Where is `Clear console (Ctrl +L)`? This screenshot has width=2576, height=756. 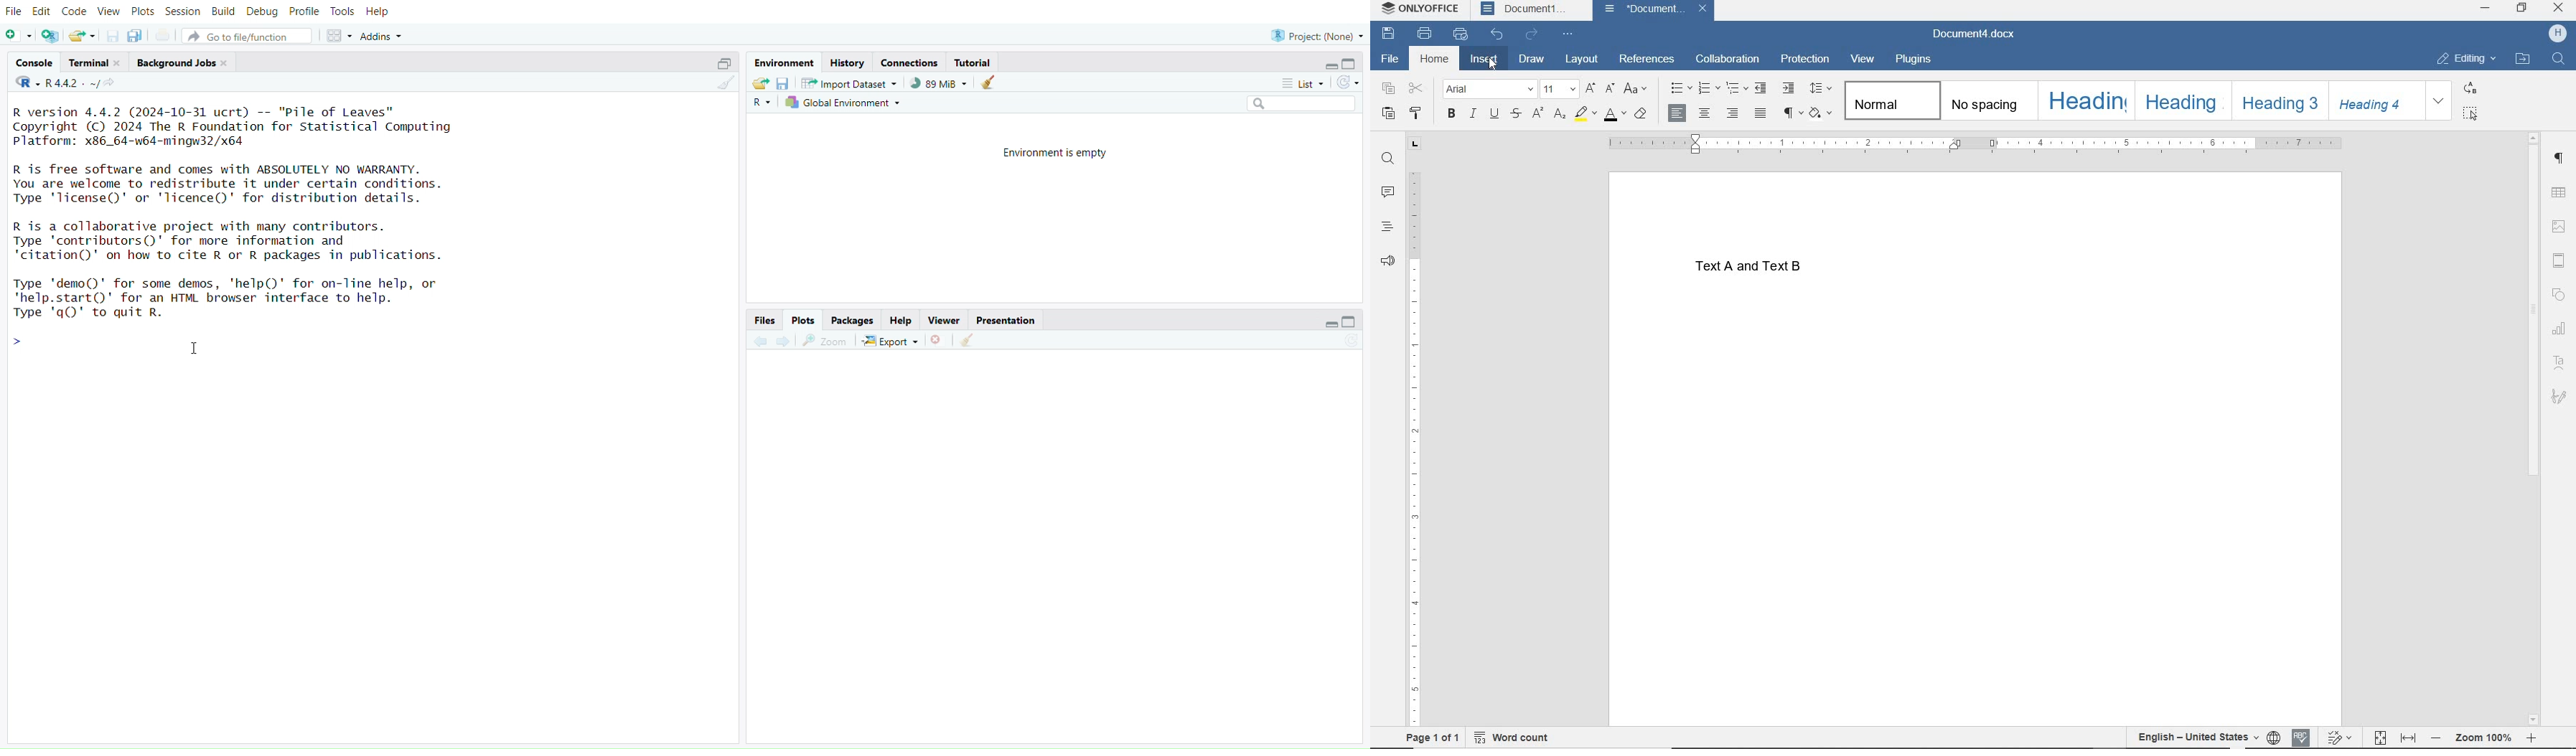
Clear console (Ctrl +L) is located at coordinates (971, 340).